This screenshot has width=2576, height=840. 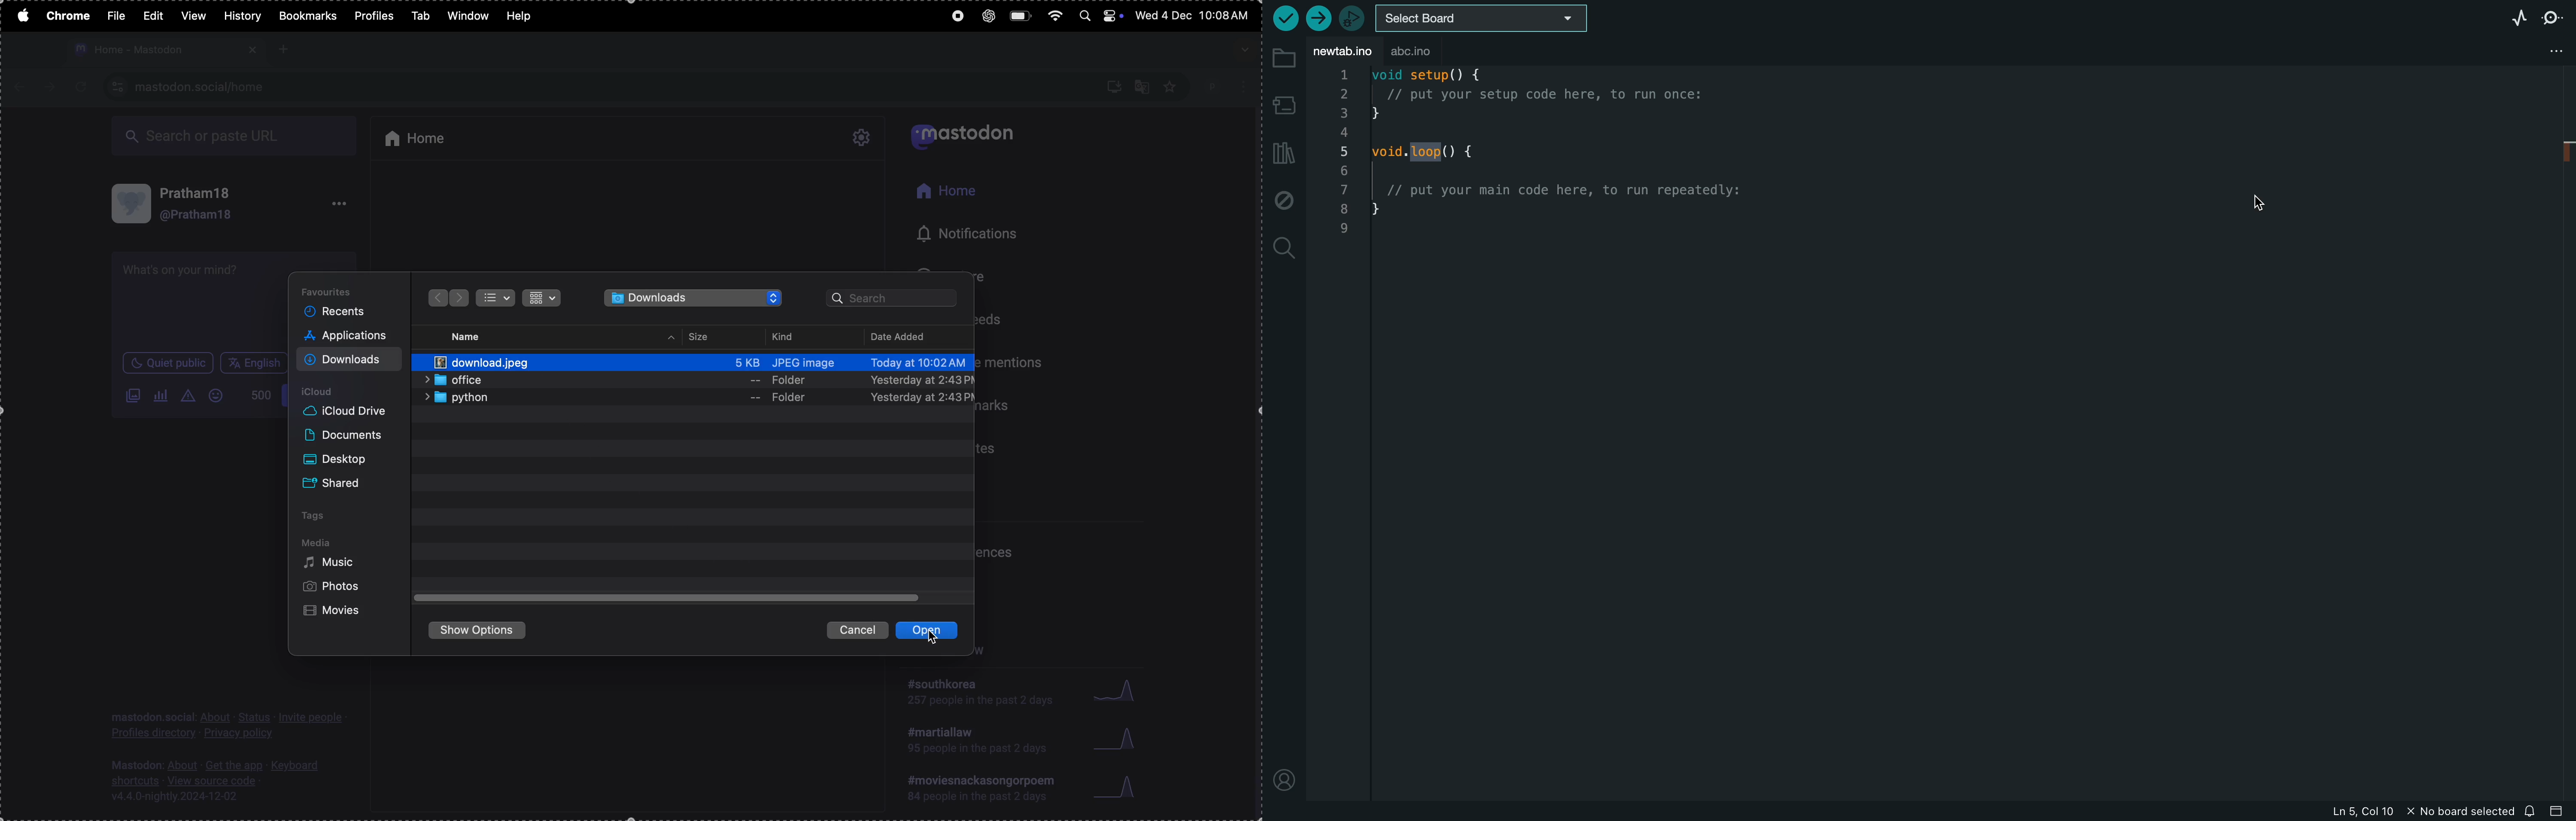 What do you see at coordinates (340, 312) in the screenshot?
I see `Recent` at bounding box center [340, 312].